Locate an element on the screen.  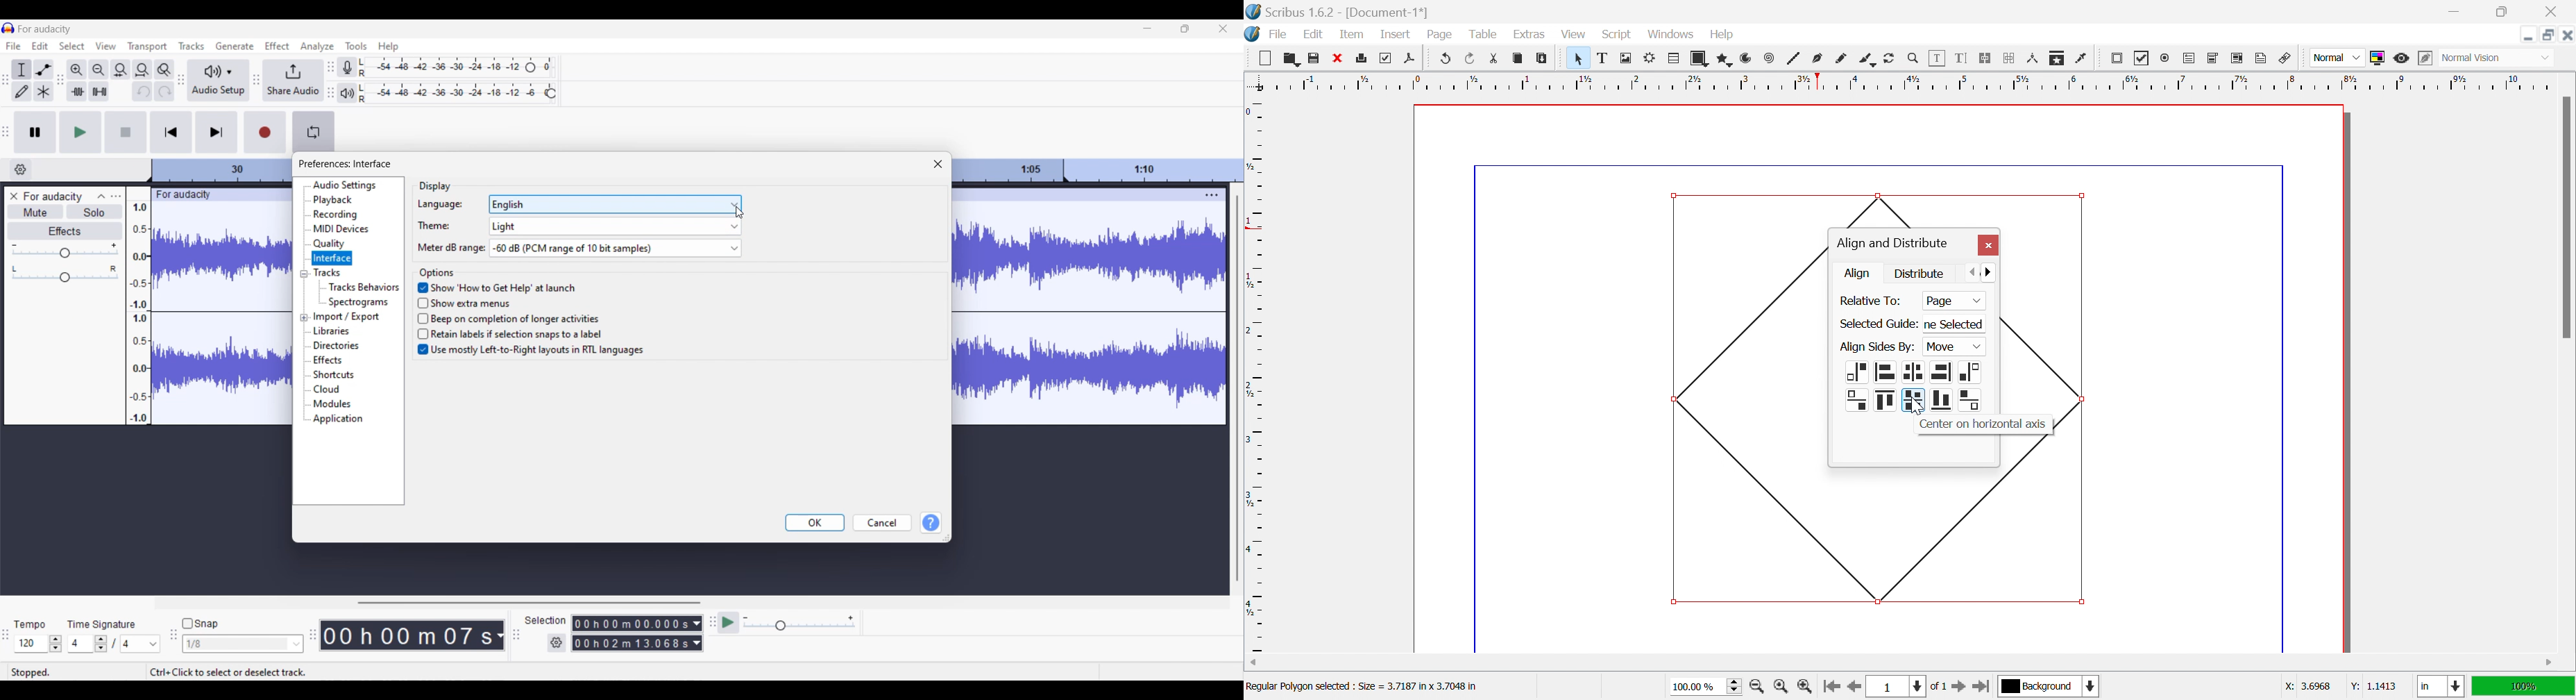
Toggle Color Management System is located at coordinates (2377, 58).